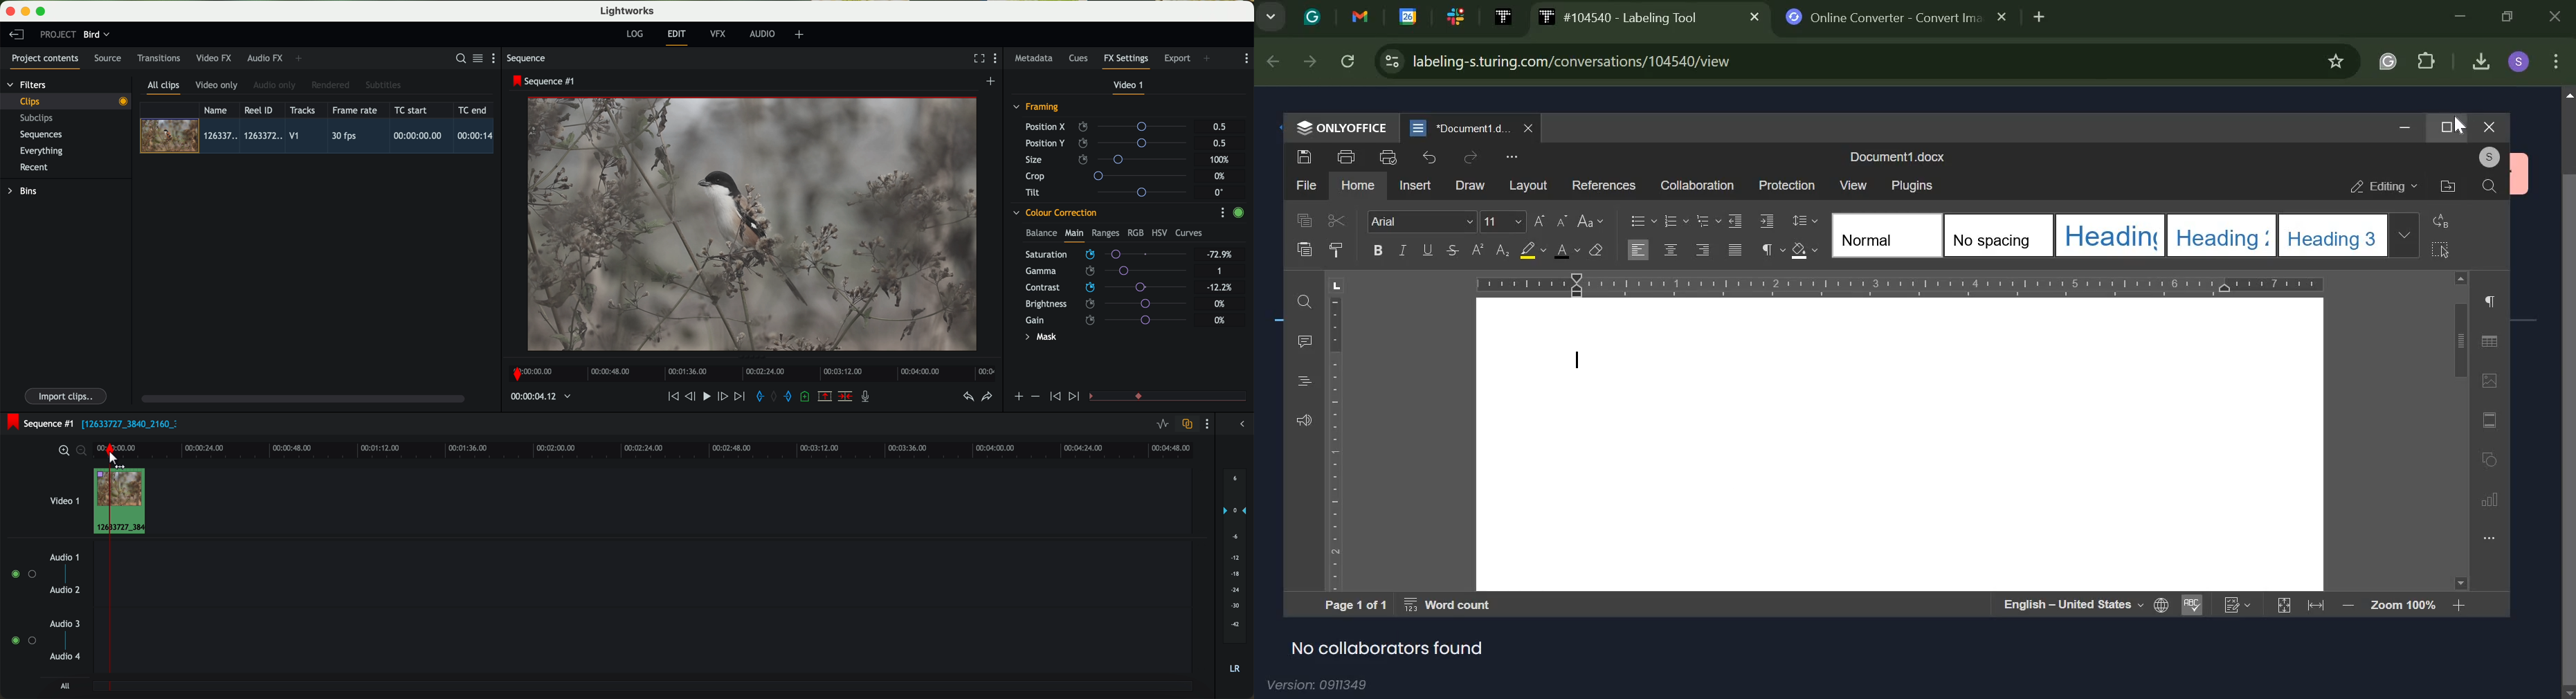 Image resolution: width=2576 pixels, height=700 pixels. What do you see at coordinates (1305, 183) in the screenshot?
I see `file` at bounding box center [1305, 183].